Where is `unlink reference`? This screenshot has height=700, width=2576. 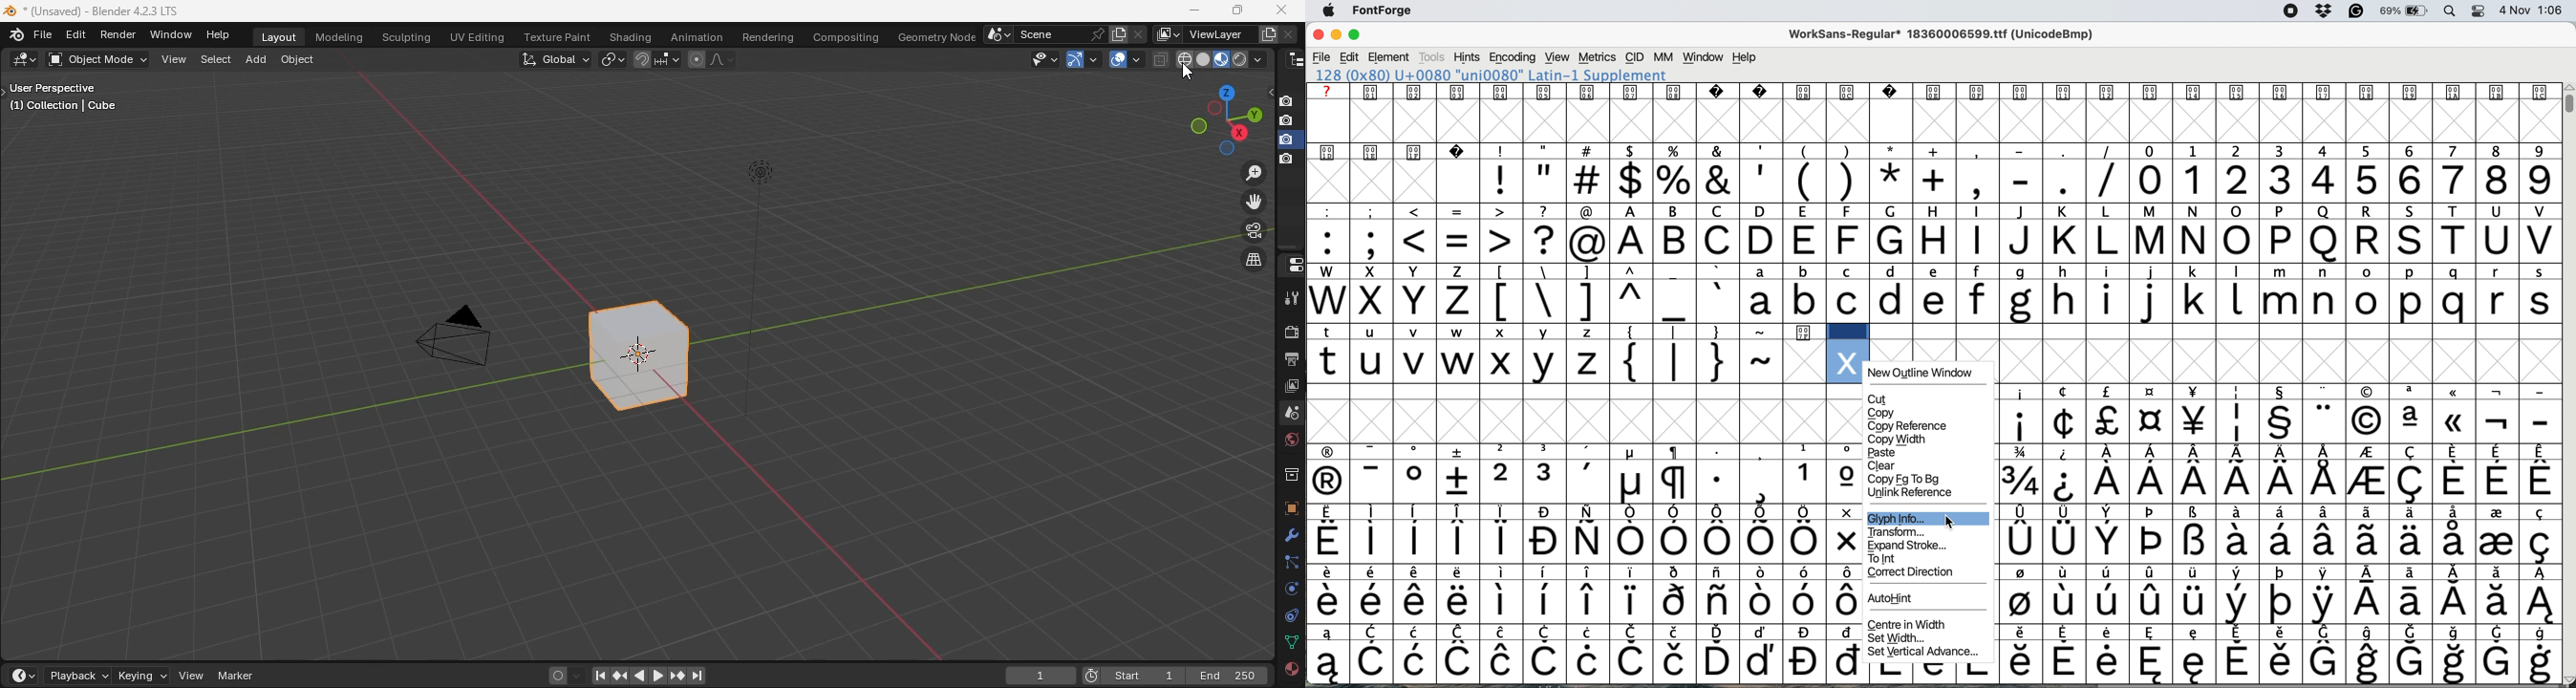
unlink reference is located at coordinates (1917, 493).